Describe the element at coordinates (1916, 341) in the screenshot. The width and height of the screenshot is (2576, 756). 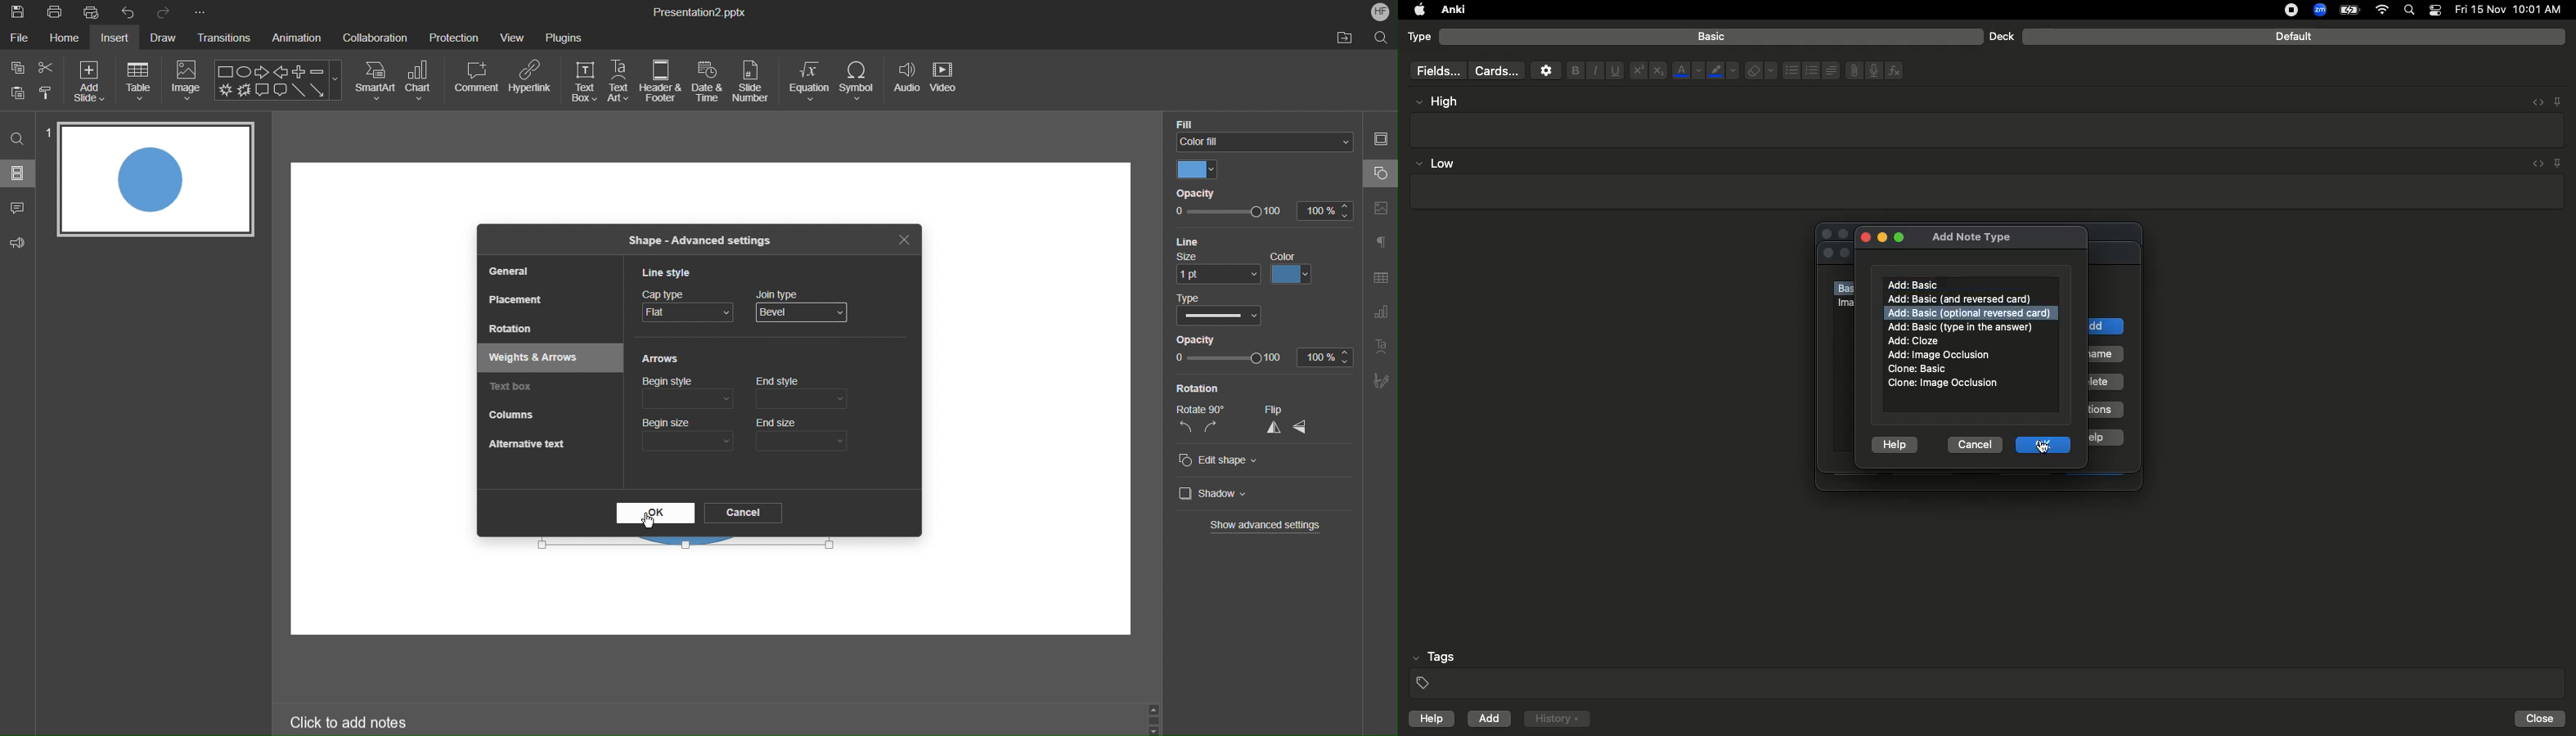
I see `Add close` at that location.